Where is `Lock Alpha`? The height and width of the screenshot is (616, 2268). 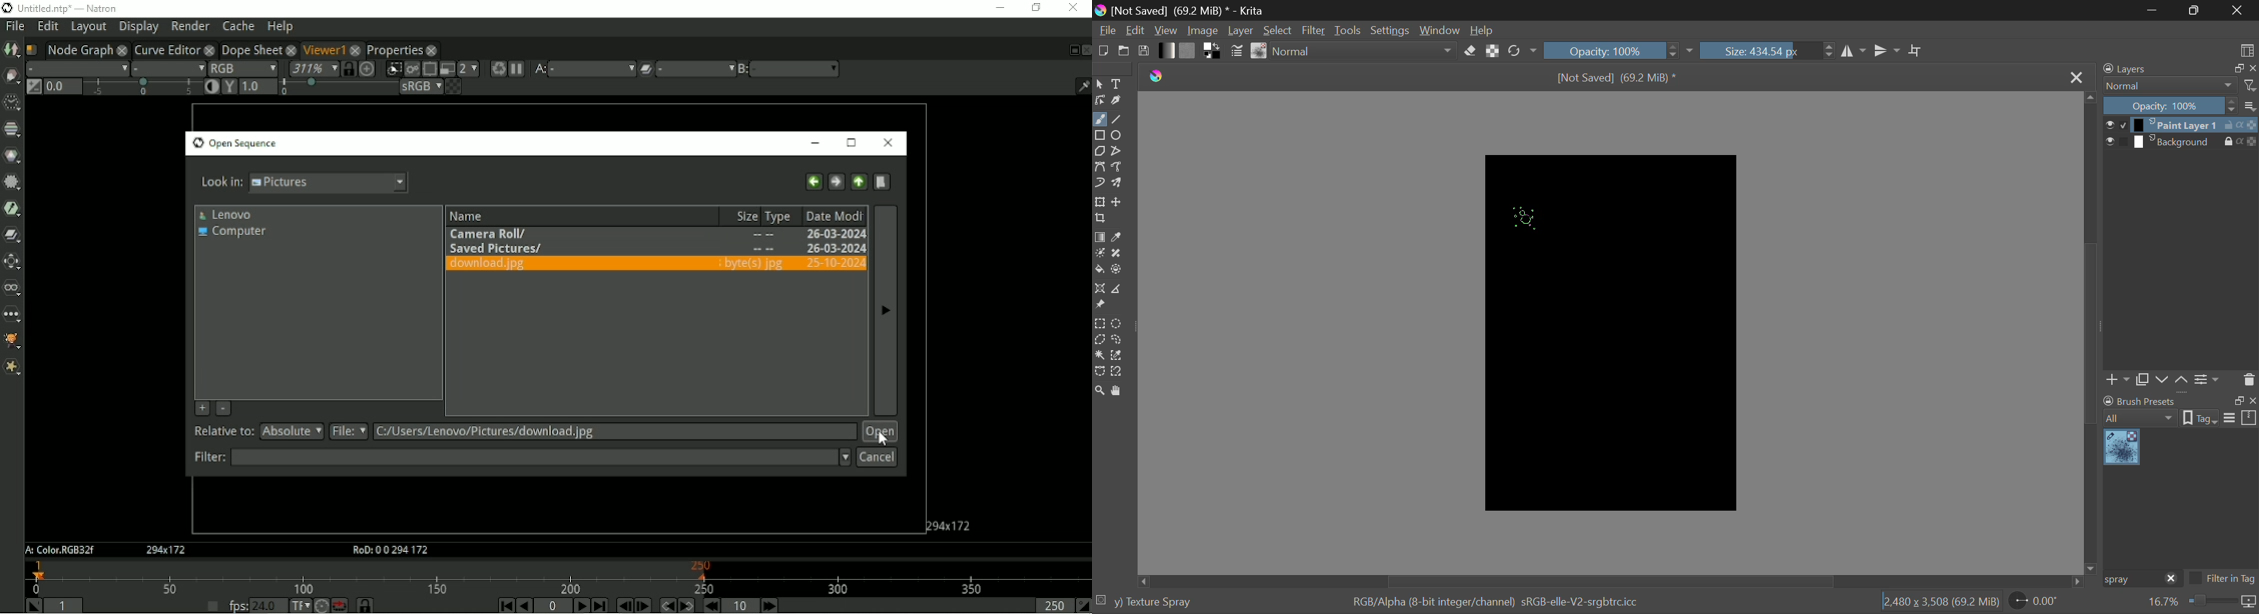
Lock Alpha is located at coordinates (1493, 50).